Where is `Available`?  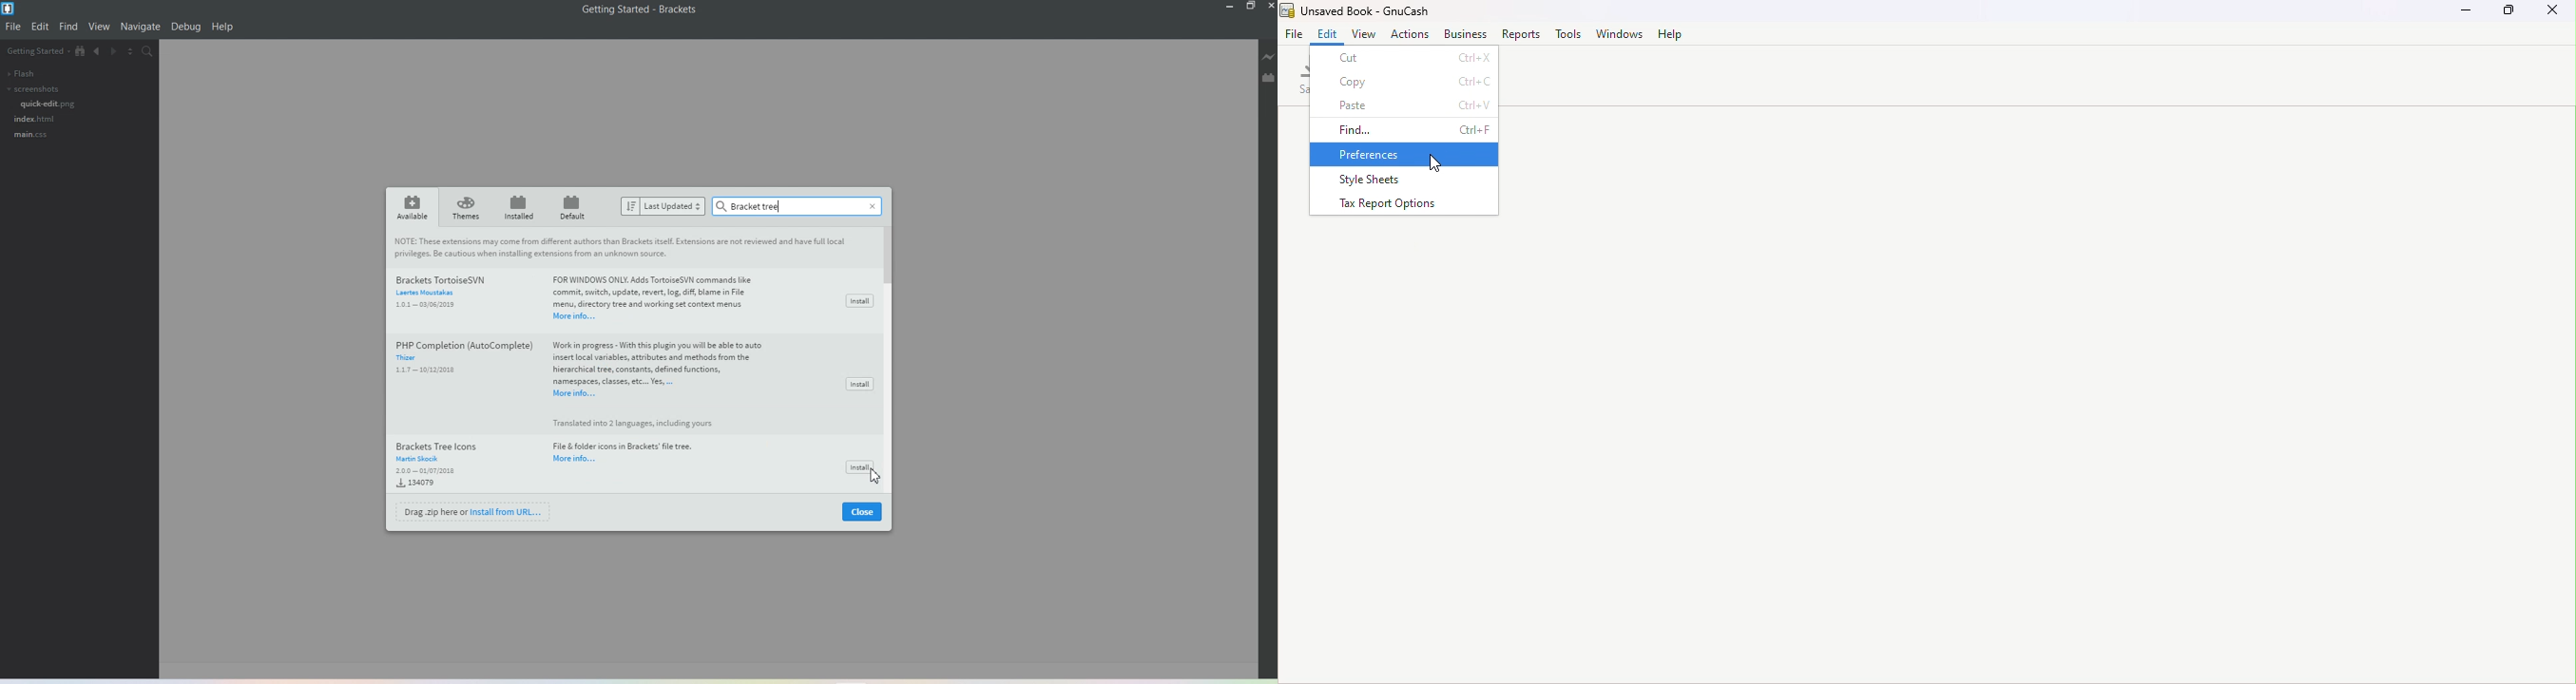 Available is located at coordinates (410, 207).